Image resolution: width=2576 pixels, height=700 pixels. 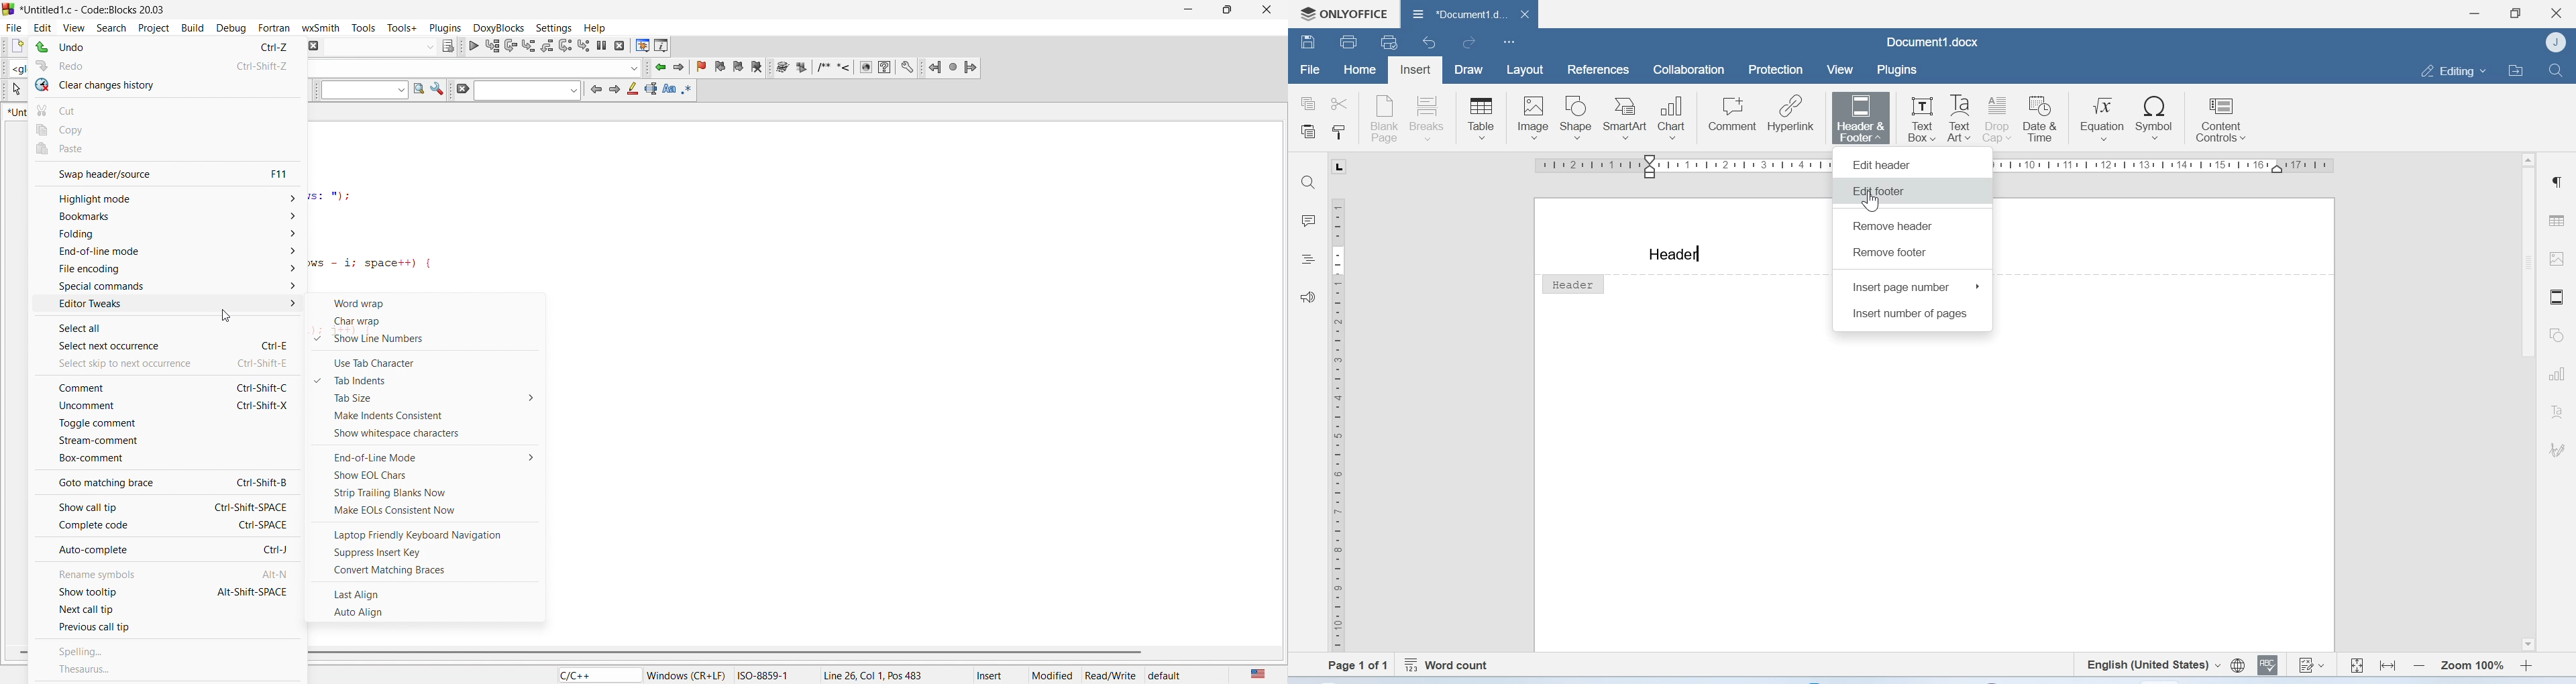 I want to click on Header, so click(x=1572, y=283).